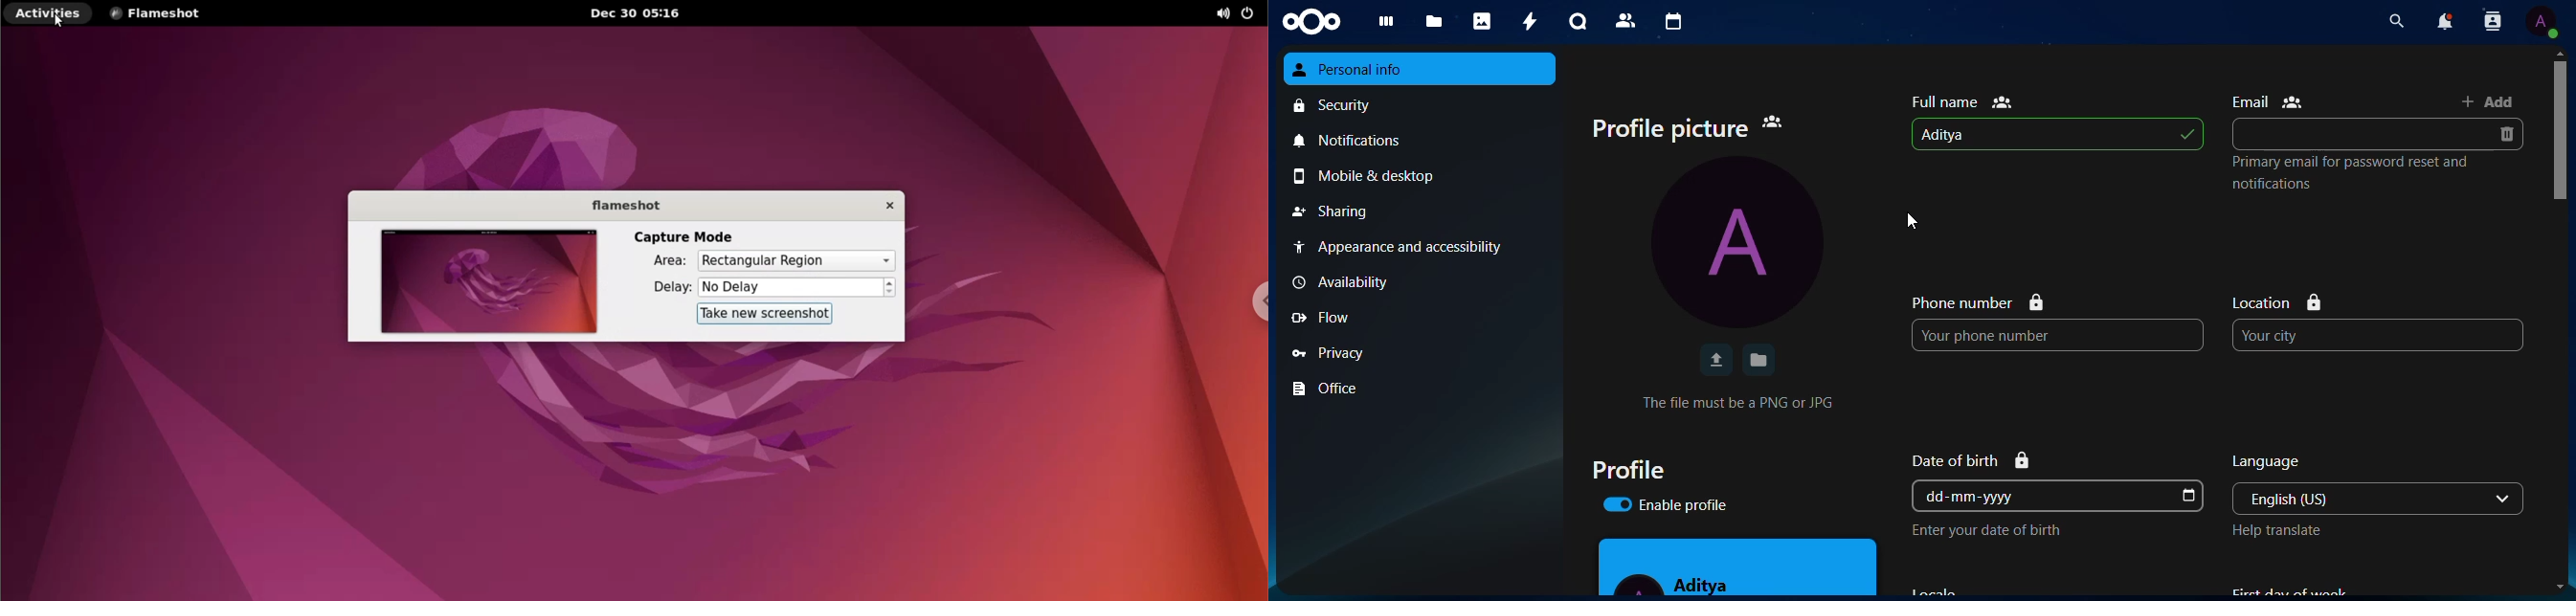 The width and height of the screenshot is (2576, 616). What do you see at coordinates (2186, 497) in the screenshot?
I see `dob` at bounding box center [2186, 497].